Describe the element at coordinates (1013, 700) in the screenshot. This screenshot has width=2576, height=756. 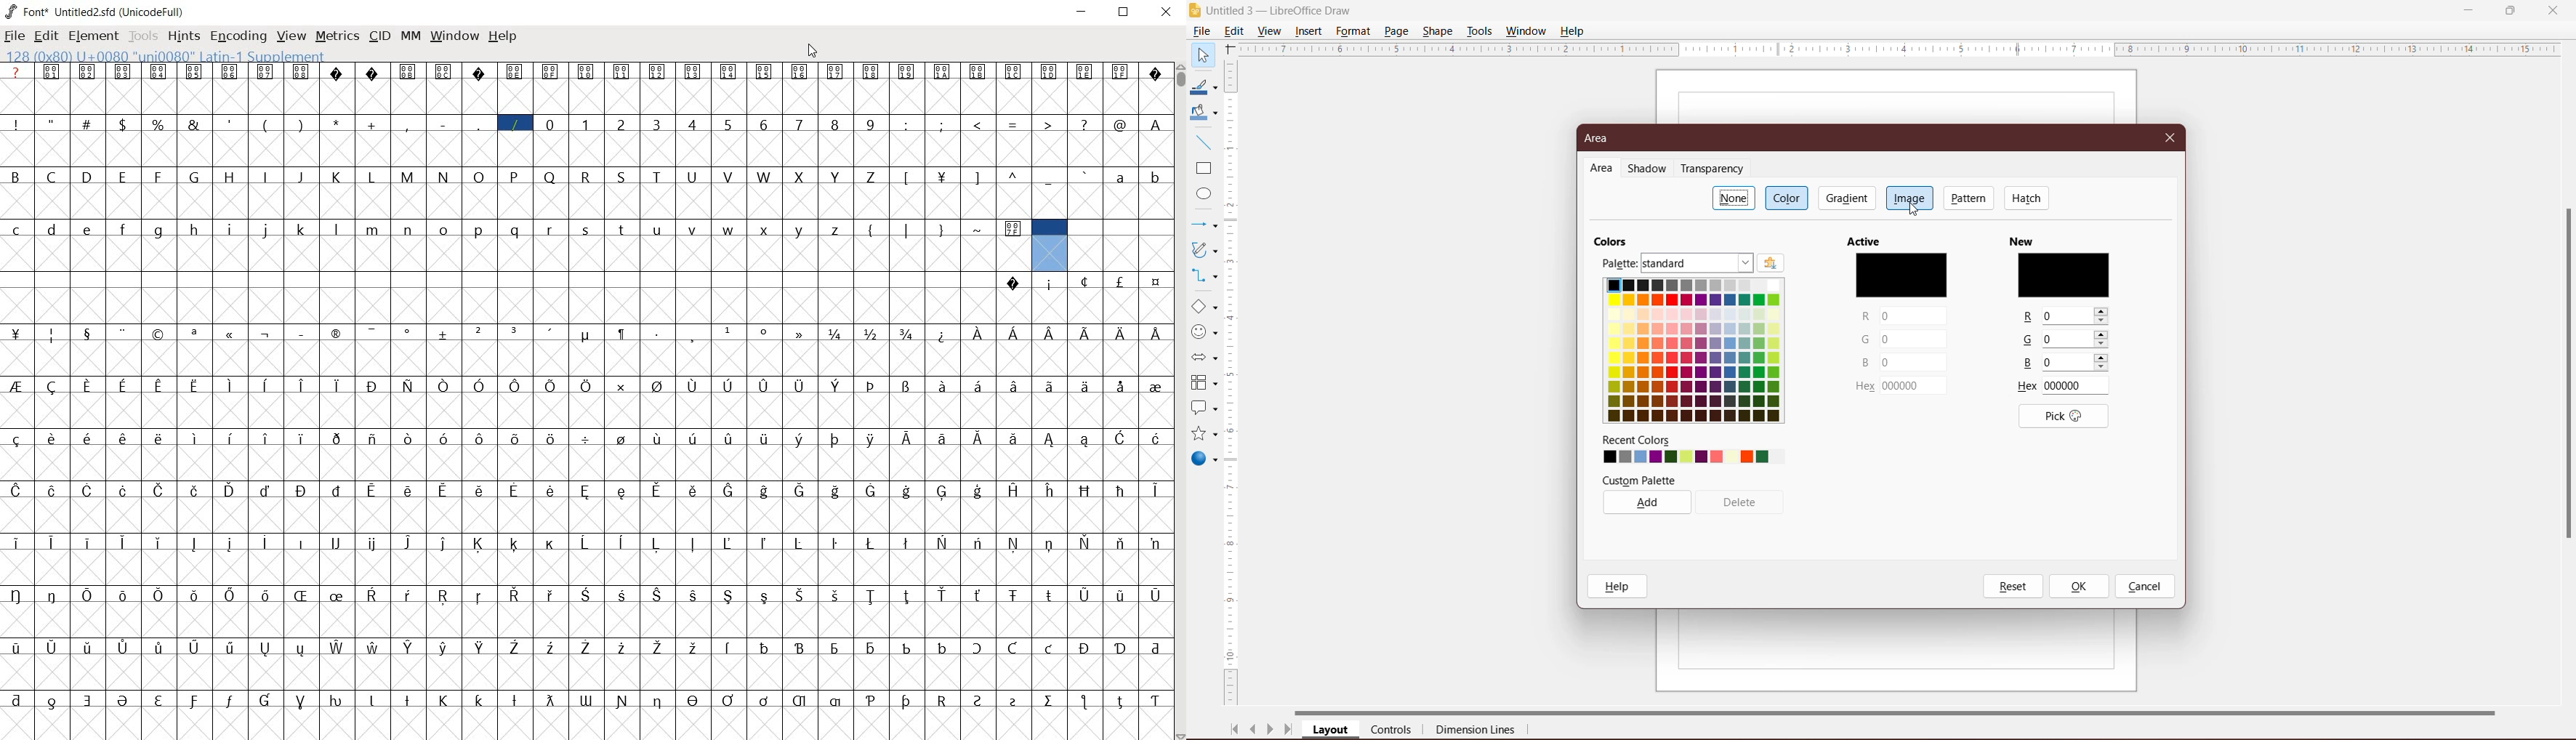
I see `Symbol` at that location.